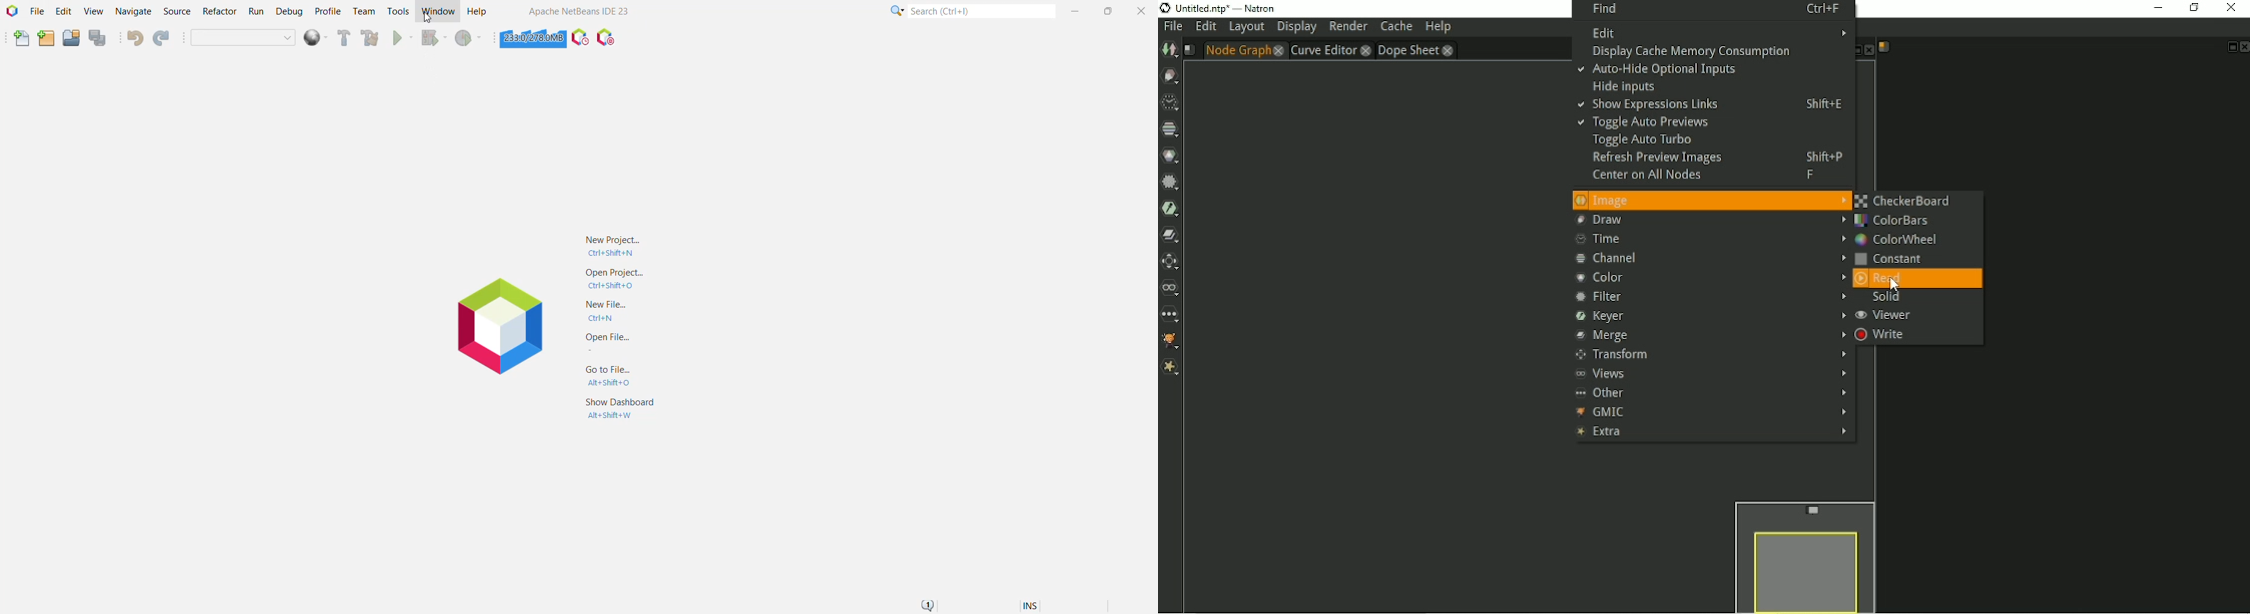 The image size is (2268, 616). What do you see at coordinates (1171, 315) in the screenshot?
I see `Other` at bounding box center [1171, 315].